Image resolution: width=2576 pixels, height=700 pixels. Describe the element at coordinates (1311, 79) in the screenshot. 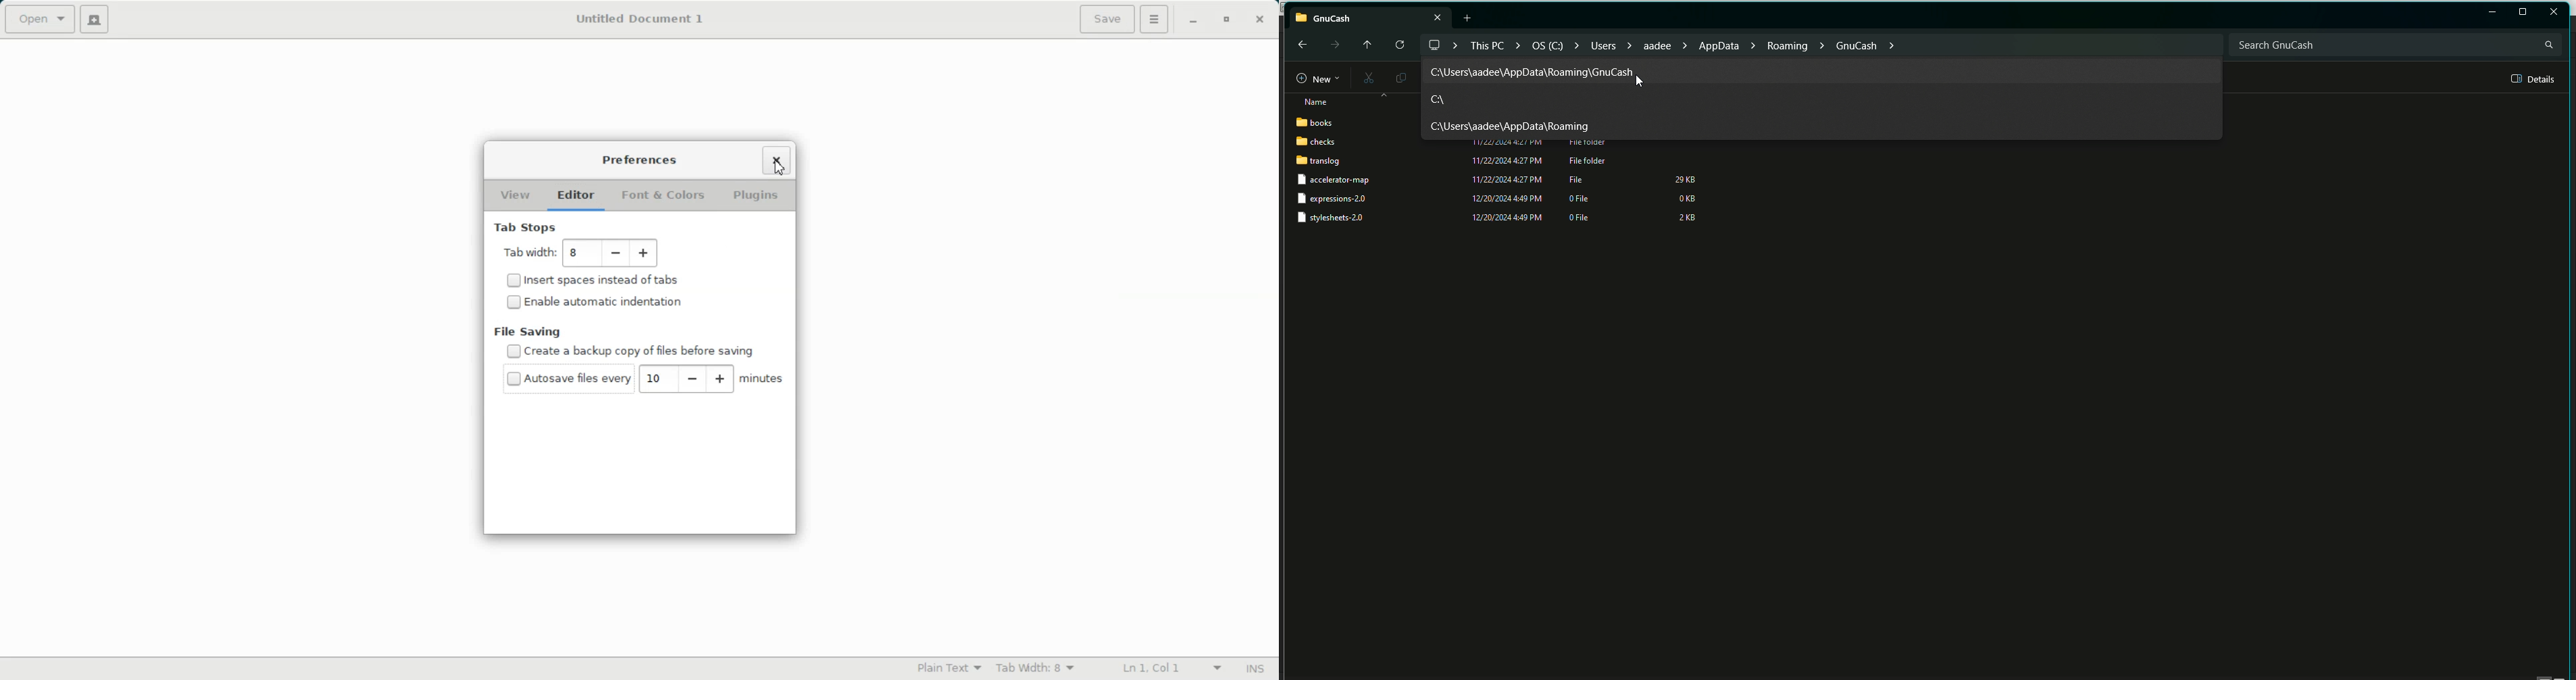

I see `New` at that location.